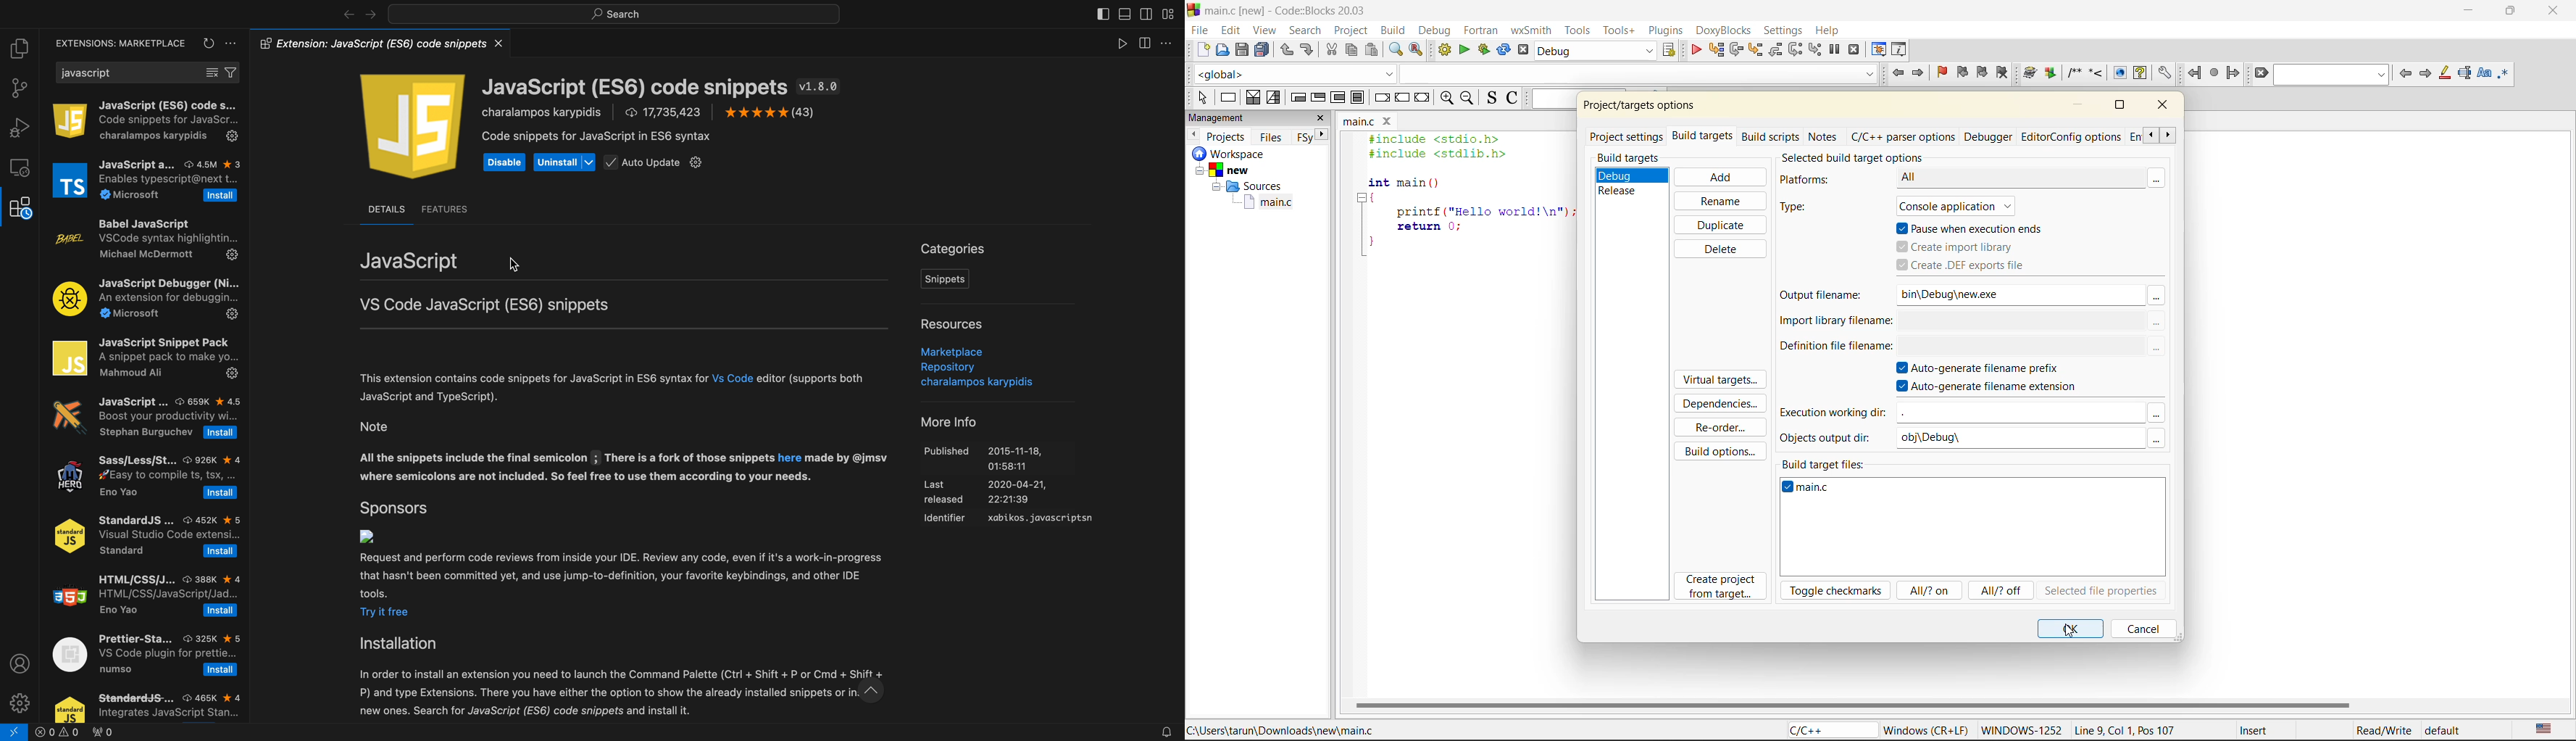 The image size is (2576, 756). What do you see at coordinates (1145, 44) in the screenshot?
I see `view` at bounding box center [1145, 44].